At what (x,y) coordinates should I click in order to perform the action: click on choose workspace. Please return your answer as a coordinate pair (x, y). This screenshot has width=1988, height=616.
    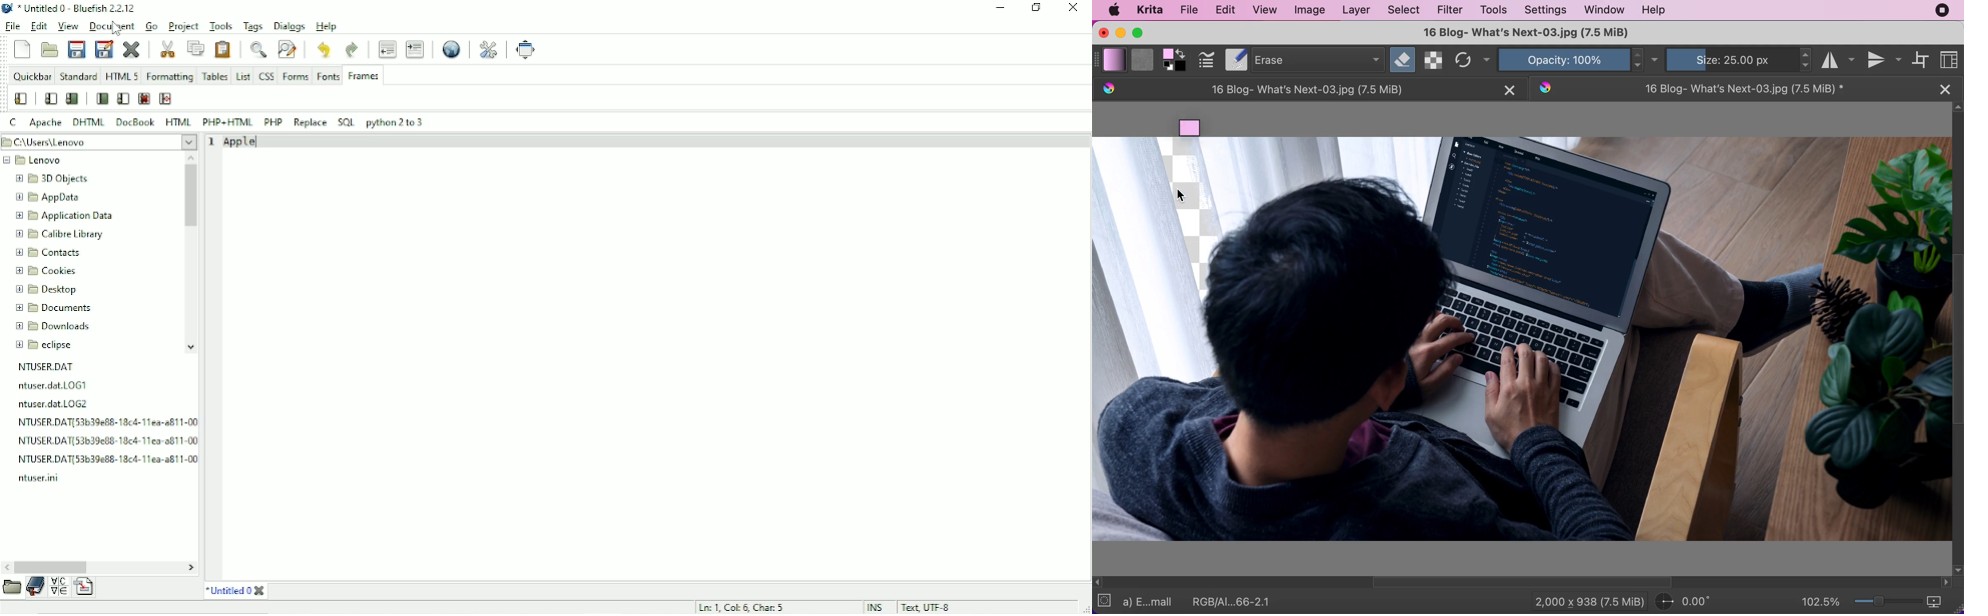
    Looking at the image, I should click on (1951, 59).